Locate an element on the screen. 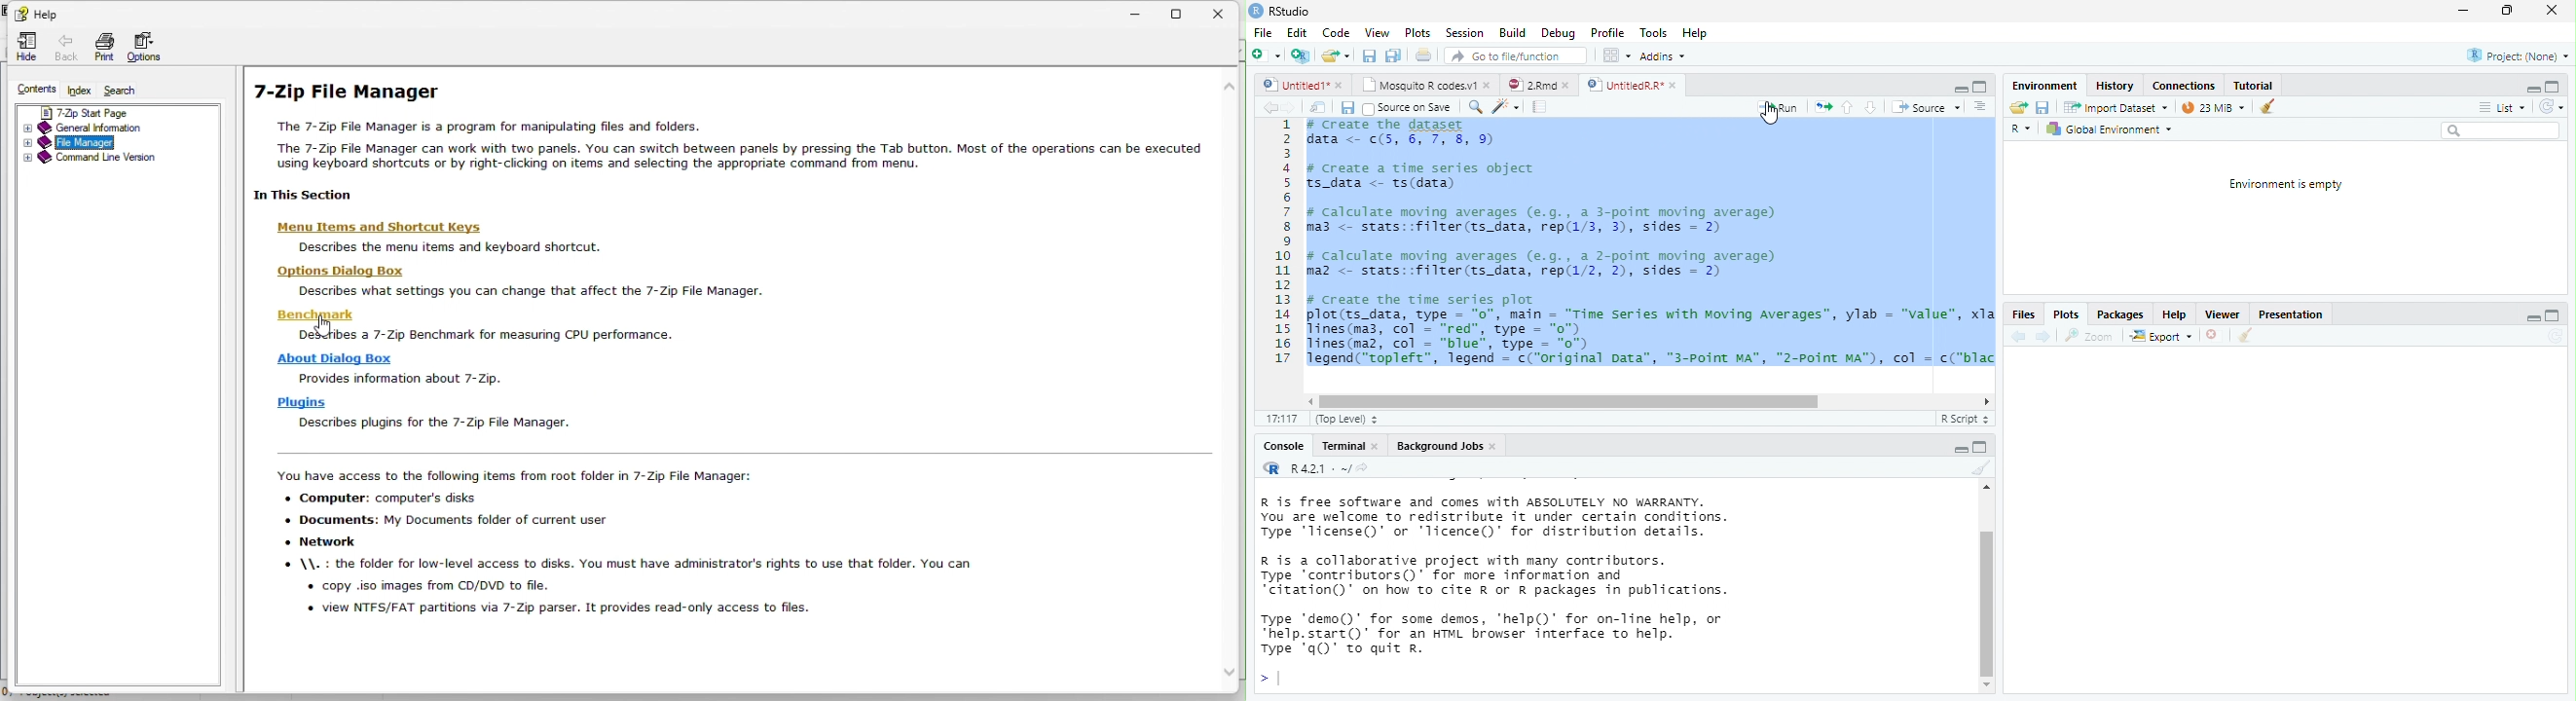 This screenshot has height=728, width=2576. Create a project is located at coordinates (1300, 55).